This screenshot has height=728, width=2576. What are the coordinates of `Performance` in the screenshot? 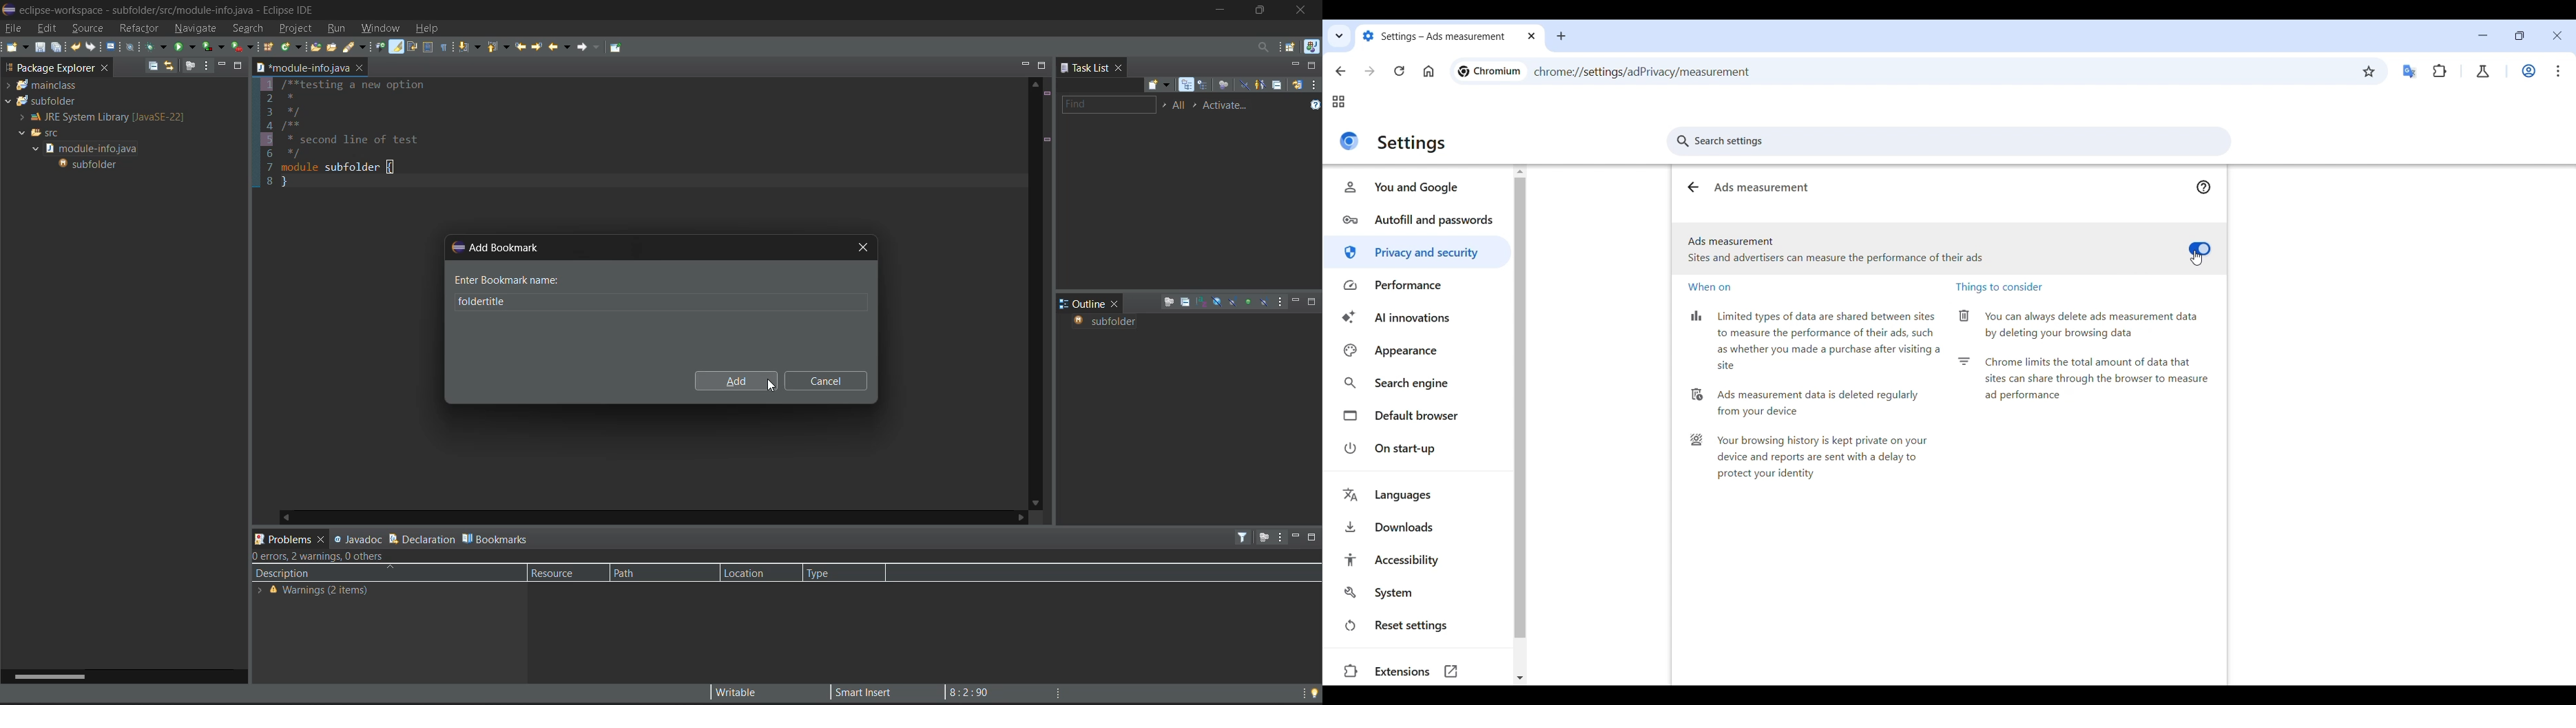 It's located at (1418, 286).